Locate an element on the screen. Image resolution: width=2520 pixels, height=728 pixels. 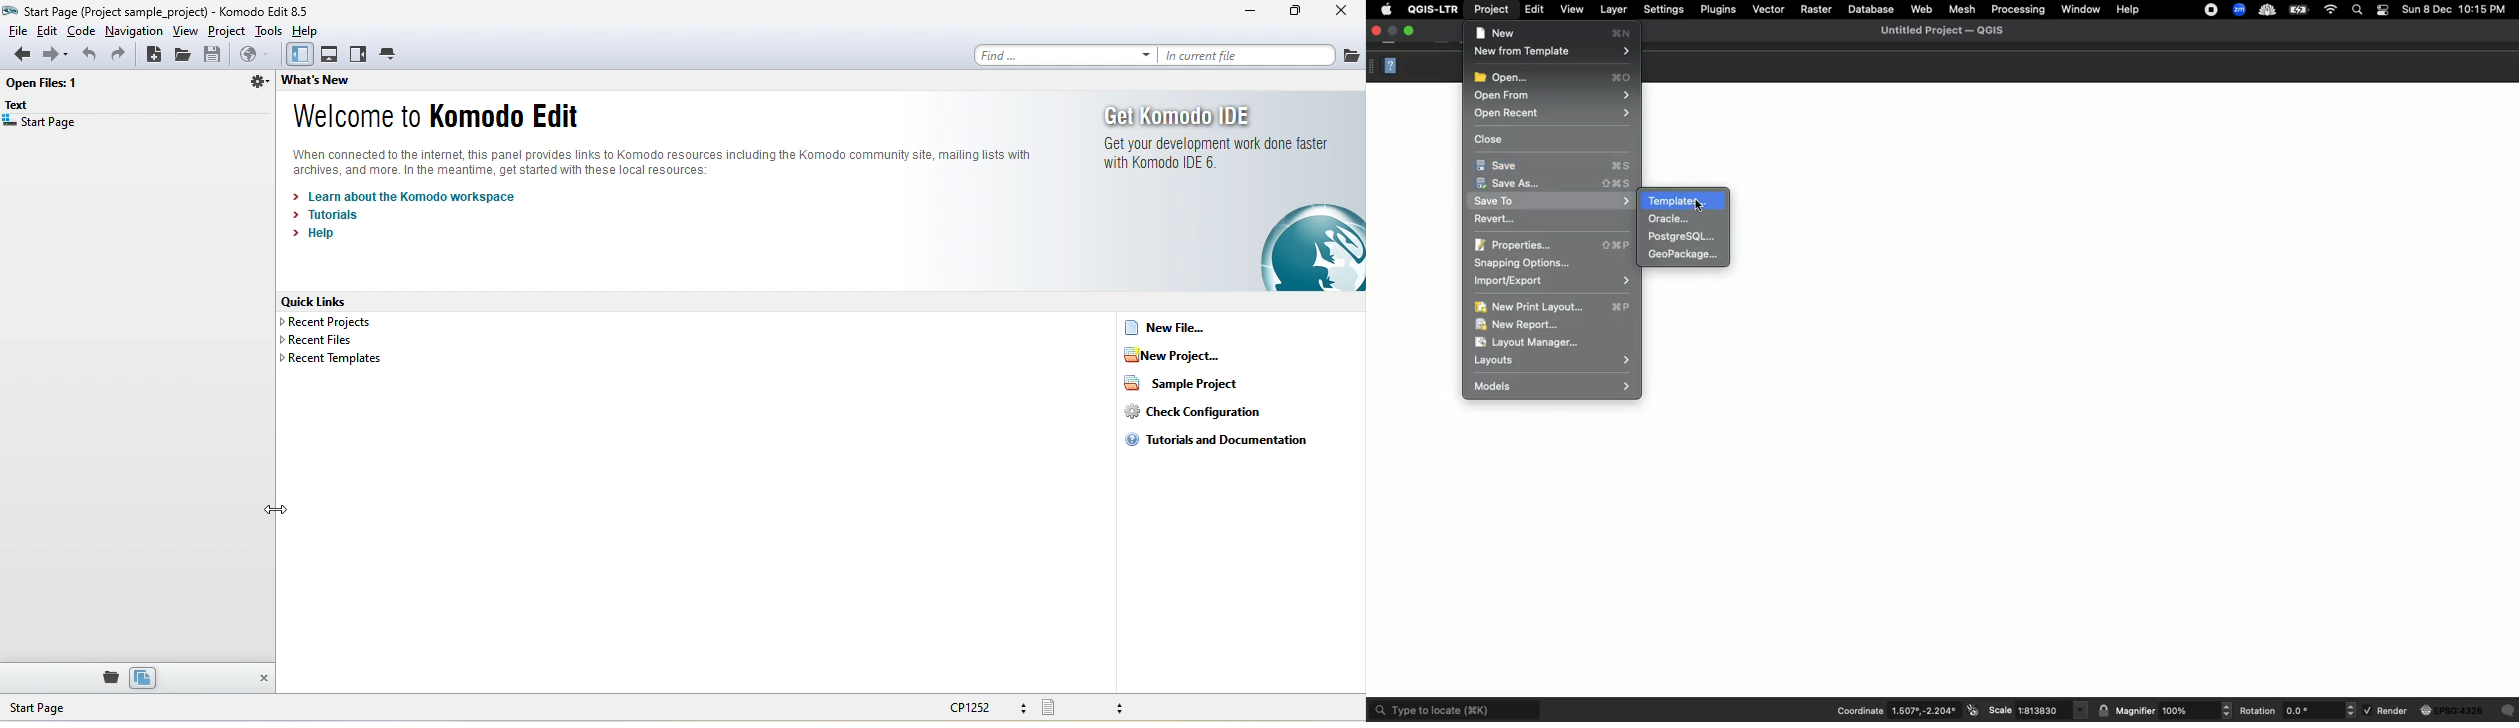
Open from is located at coordinates (1551, 96).